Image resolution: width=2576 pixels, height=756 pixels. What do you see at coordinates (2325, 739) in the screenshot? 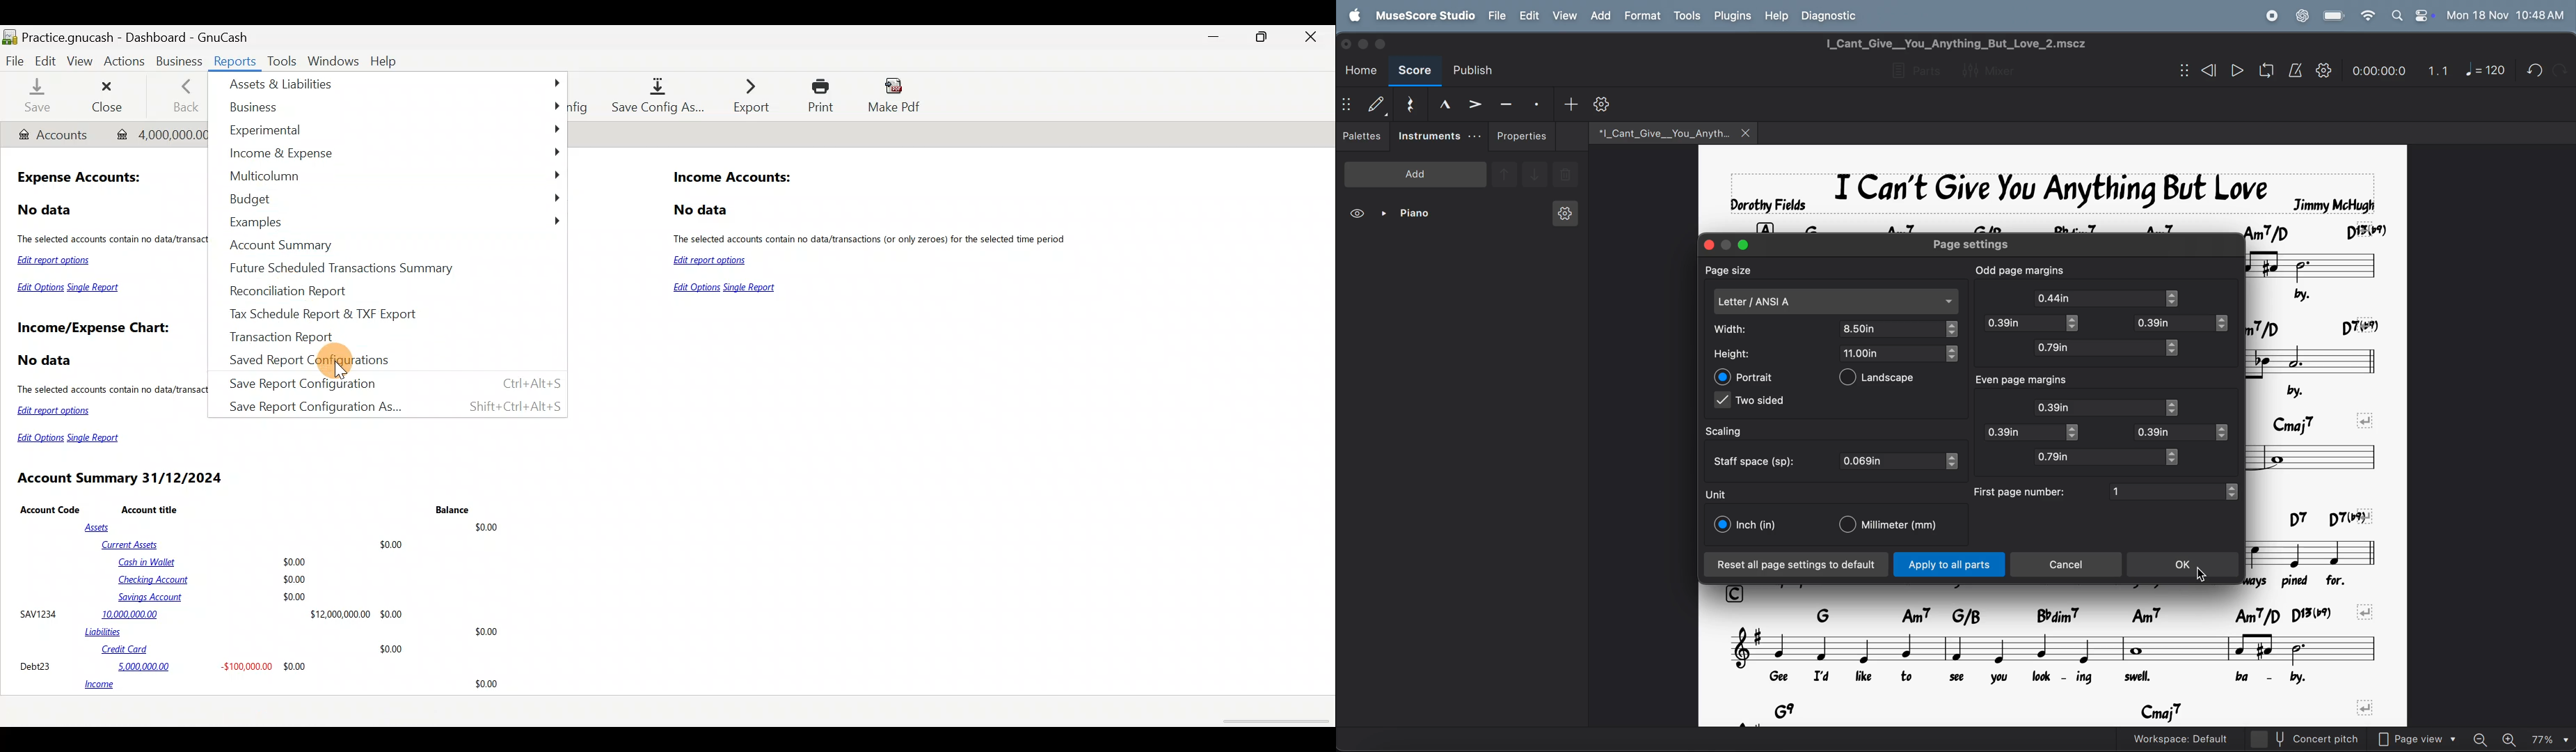
I see `concert pitch` at bounding box center [2325, 739].